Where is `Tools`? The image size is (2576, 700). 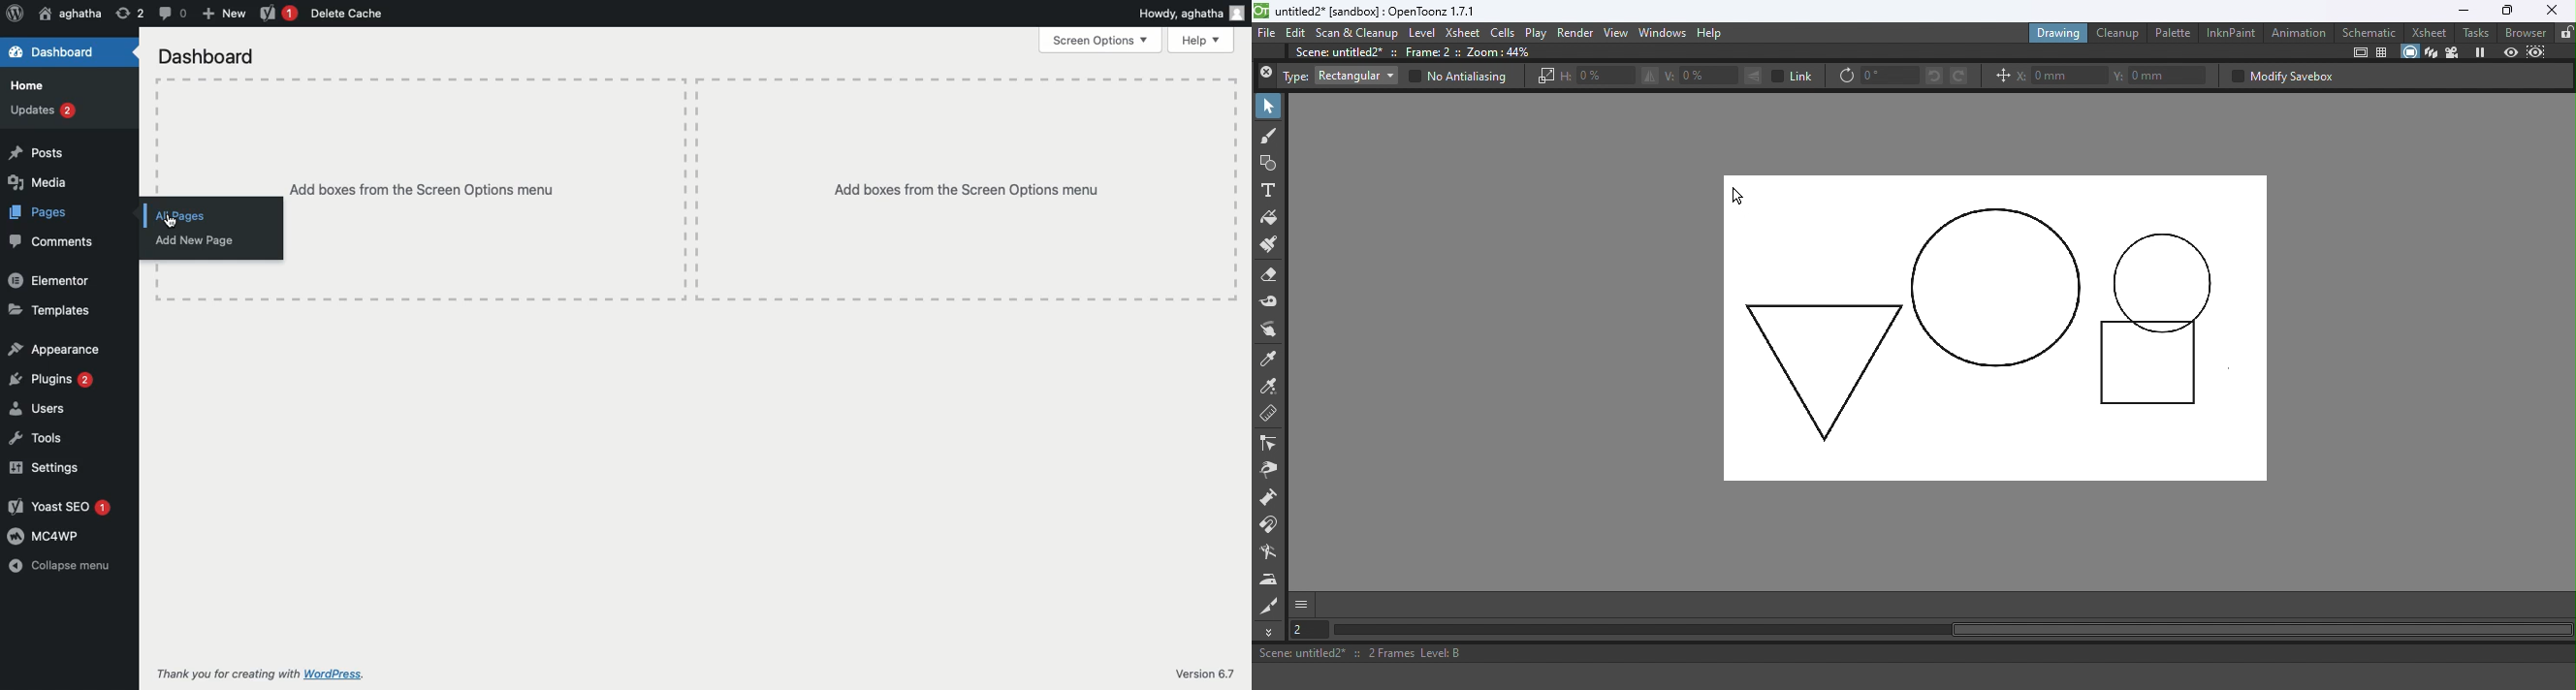 Tools is located at coordinates (60, 438).